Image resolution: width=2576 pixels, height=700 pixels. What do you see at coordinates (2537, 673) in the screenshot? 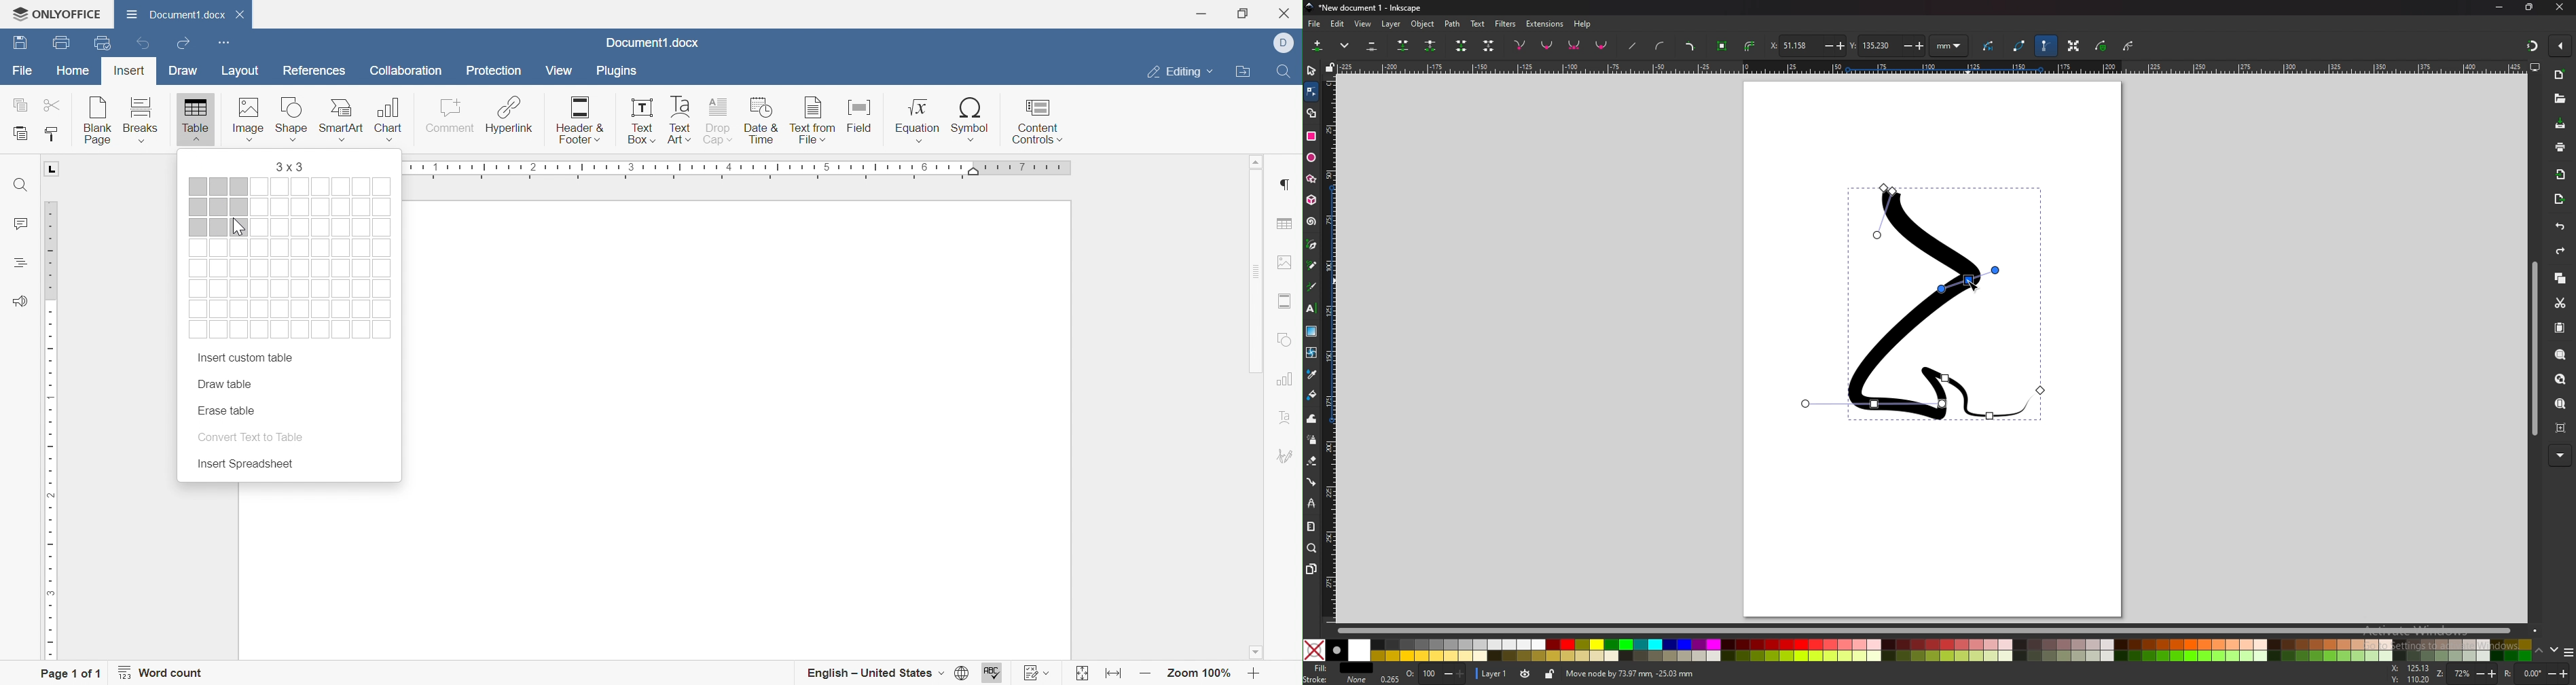
I see `rotation` at bounding box center [2537, 673].